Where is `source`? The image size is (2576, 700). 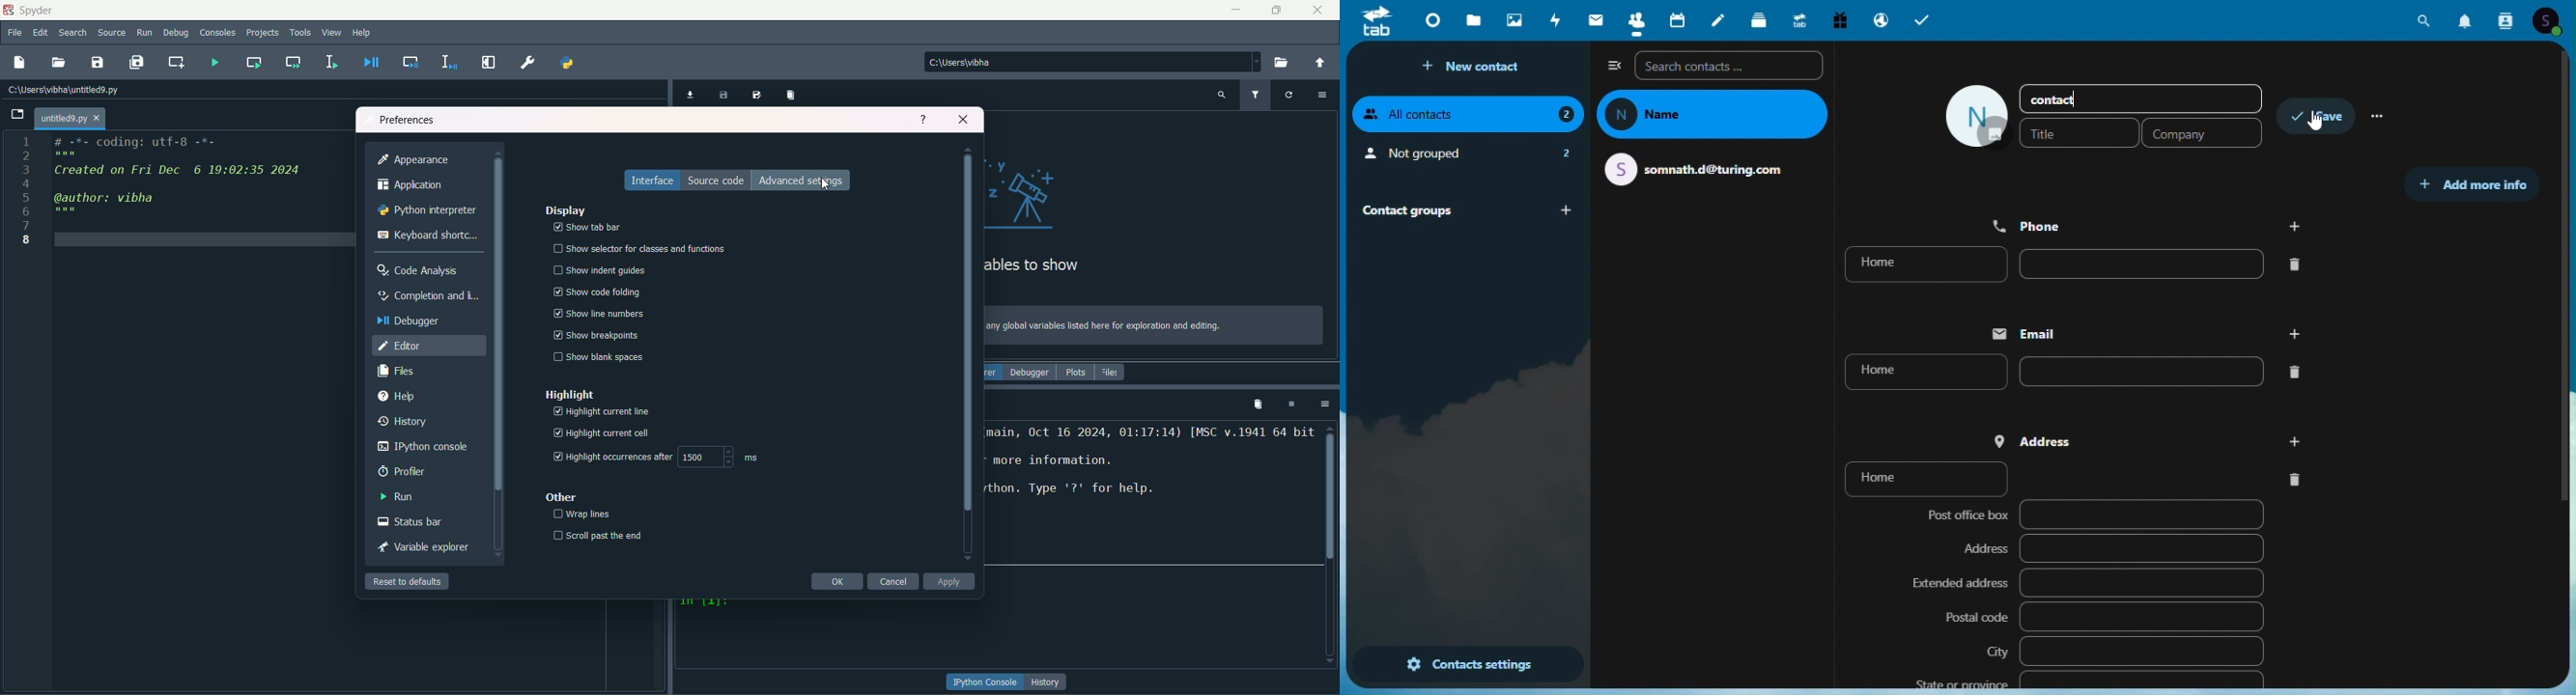 source is located at coordinates (112, 33).